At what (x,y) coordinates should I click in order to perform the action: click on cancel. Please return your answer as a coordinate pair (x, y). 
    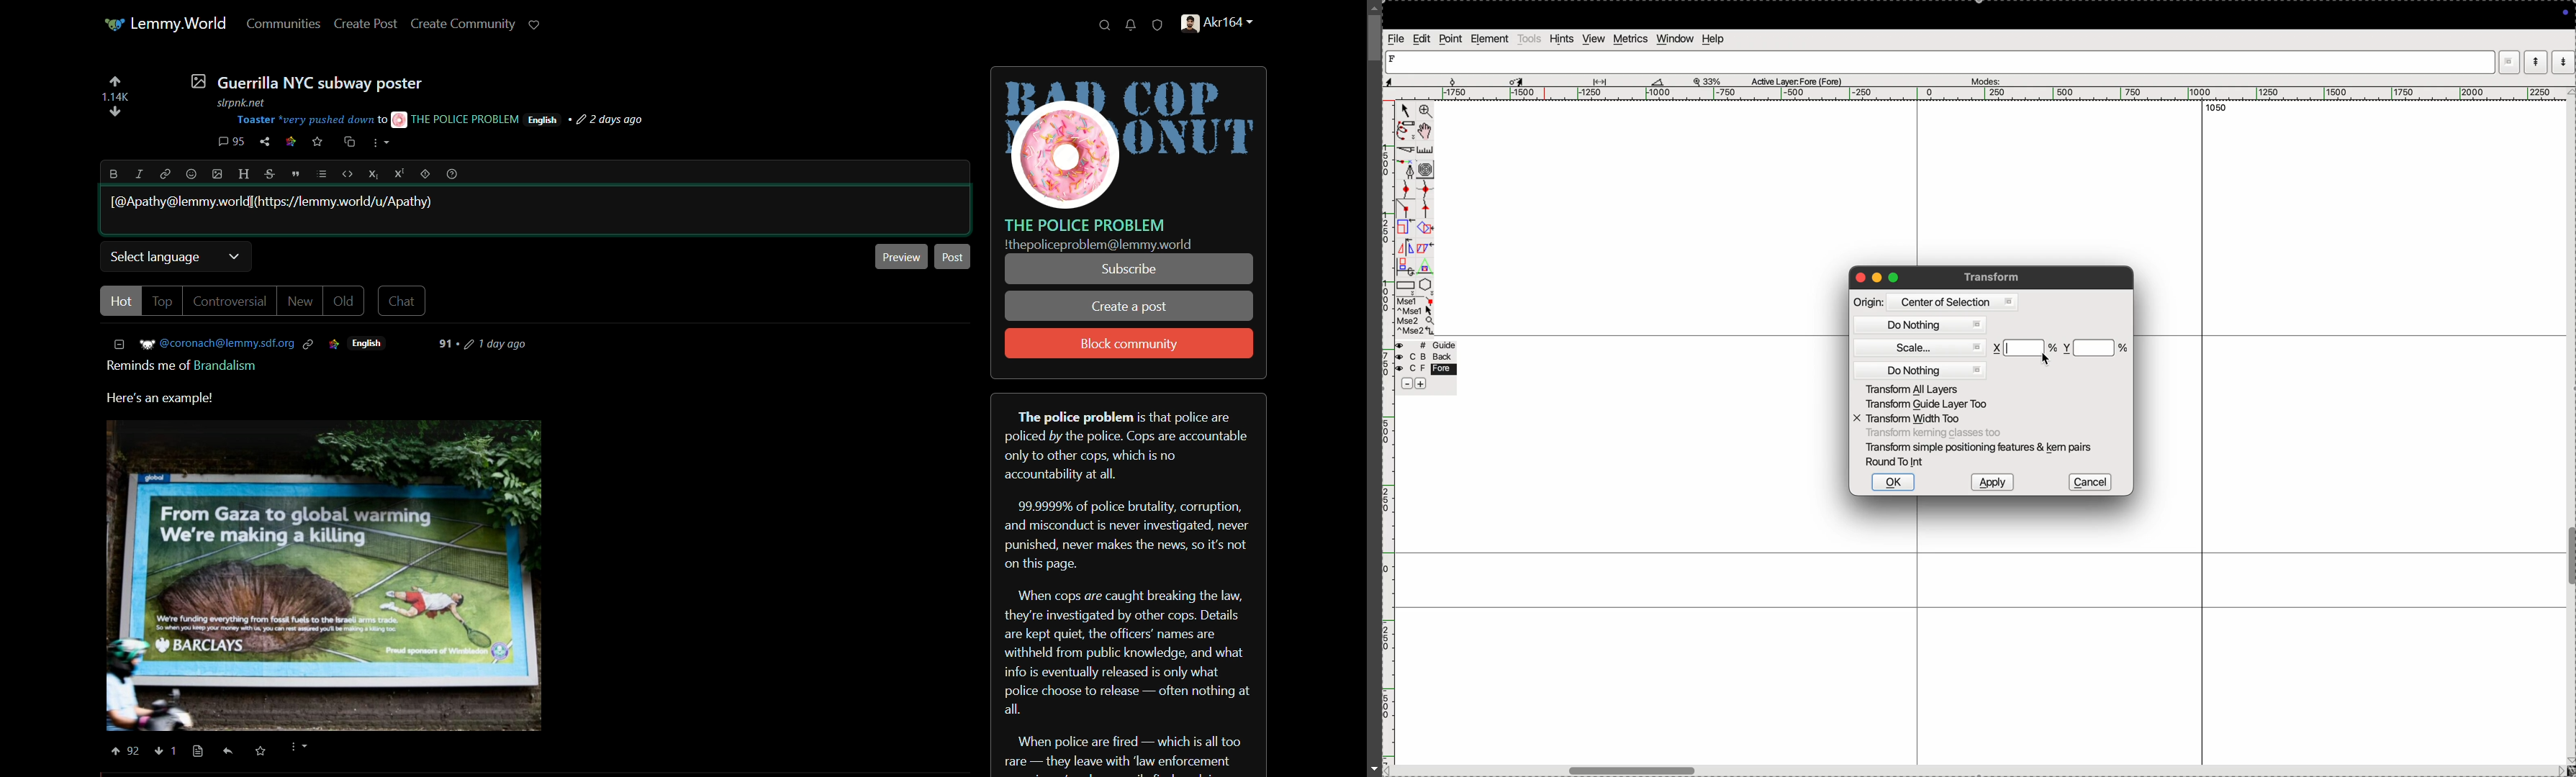
    Looking at the image, I should click on (2090, 481).